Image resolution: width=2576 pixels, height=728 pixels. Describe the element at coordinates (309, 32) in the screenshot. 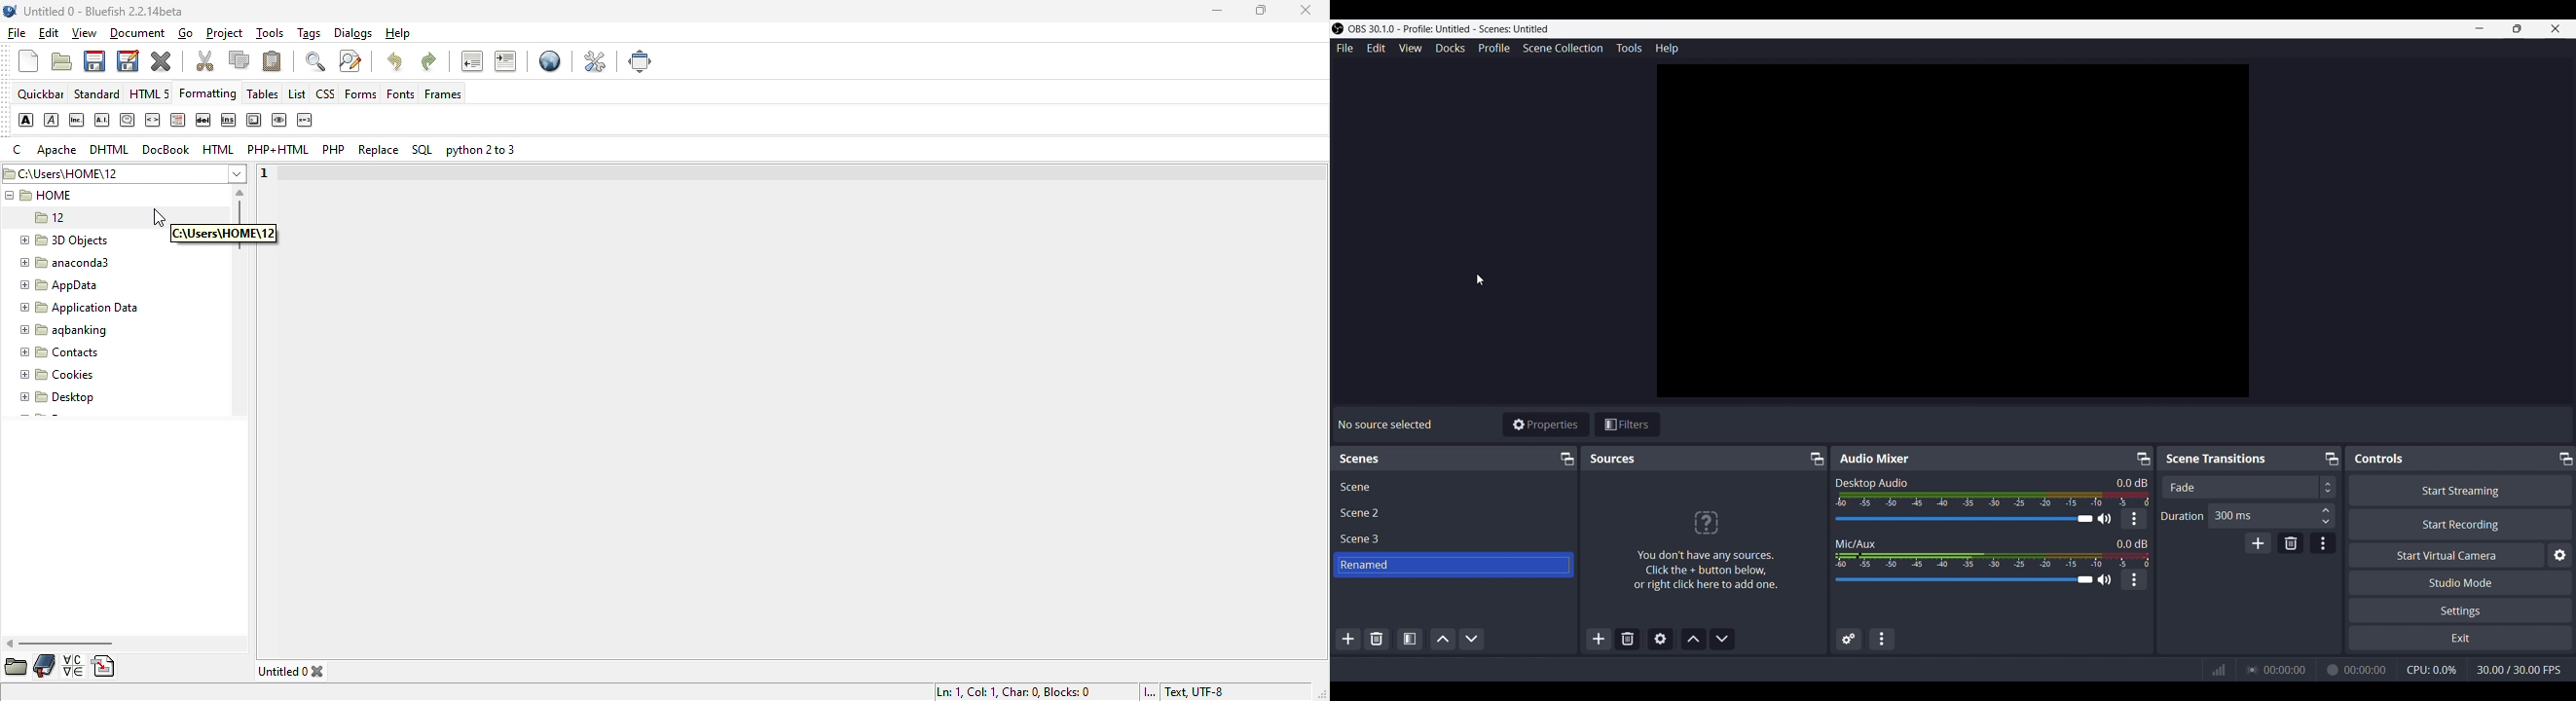

I see `tags` at that location.